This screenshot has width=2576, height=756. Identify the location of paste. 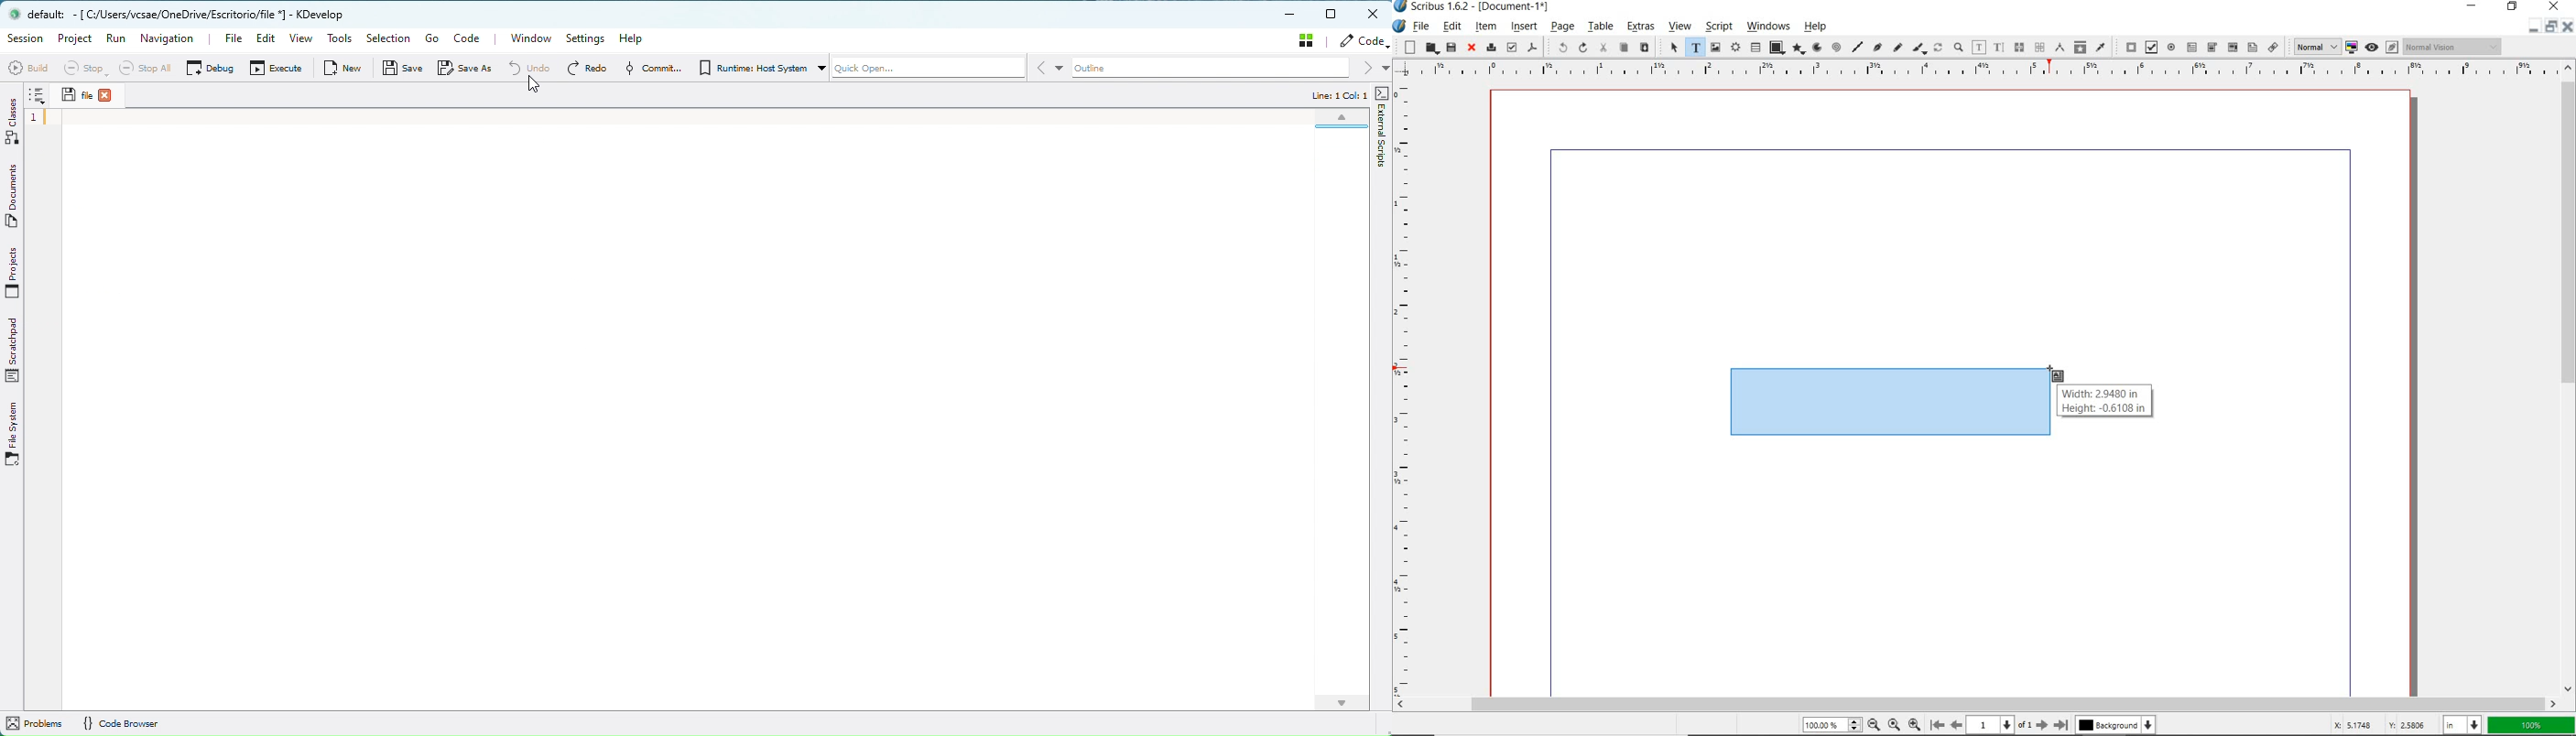
(1644, 48).